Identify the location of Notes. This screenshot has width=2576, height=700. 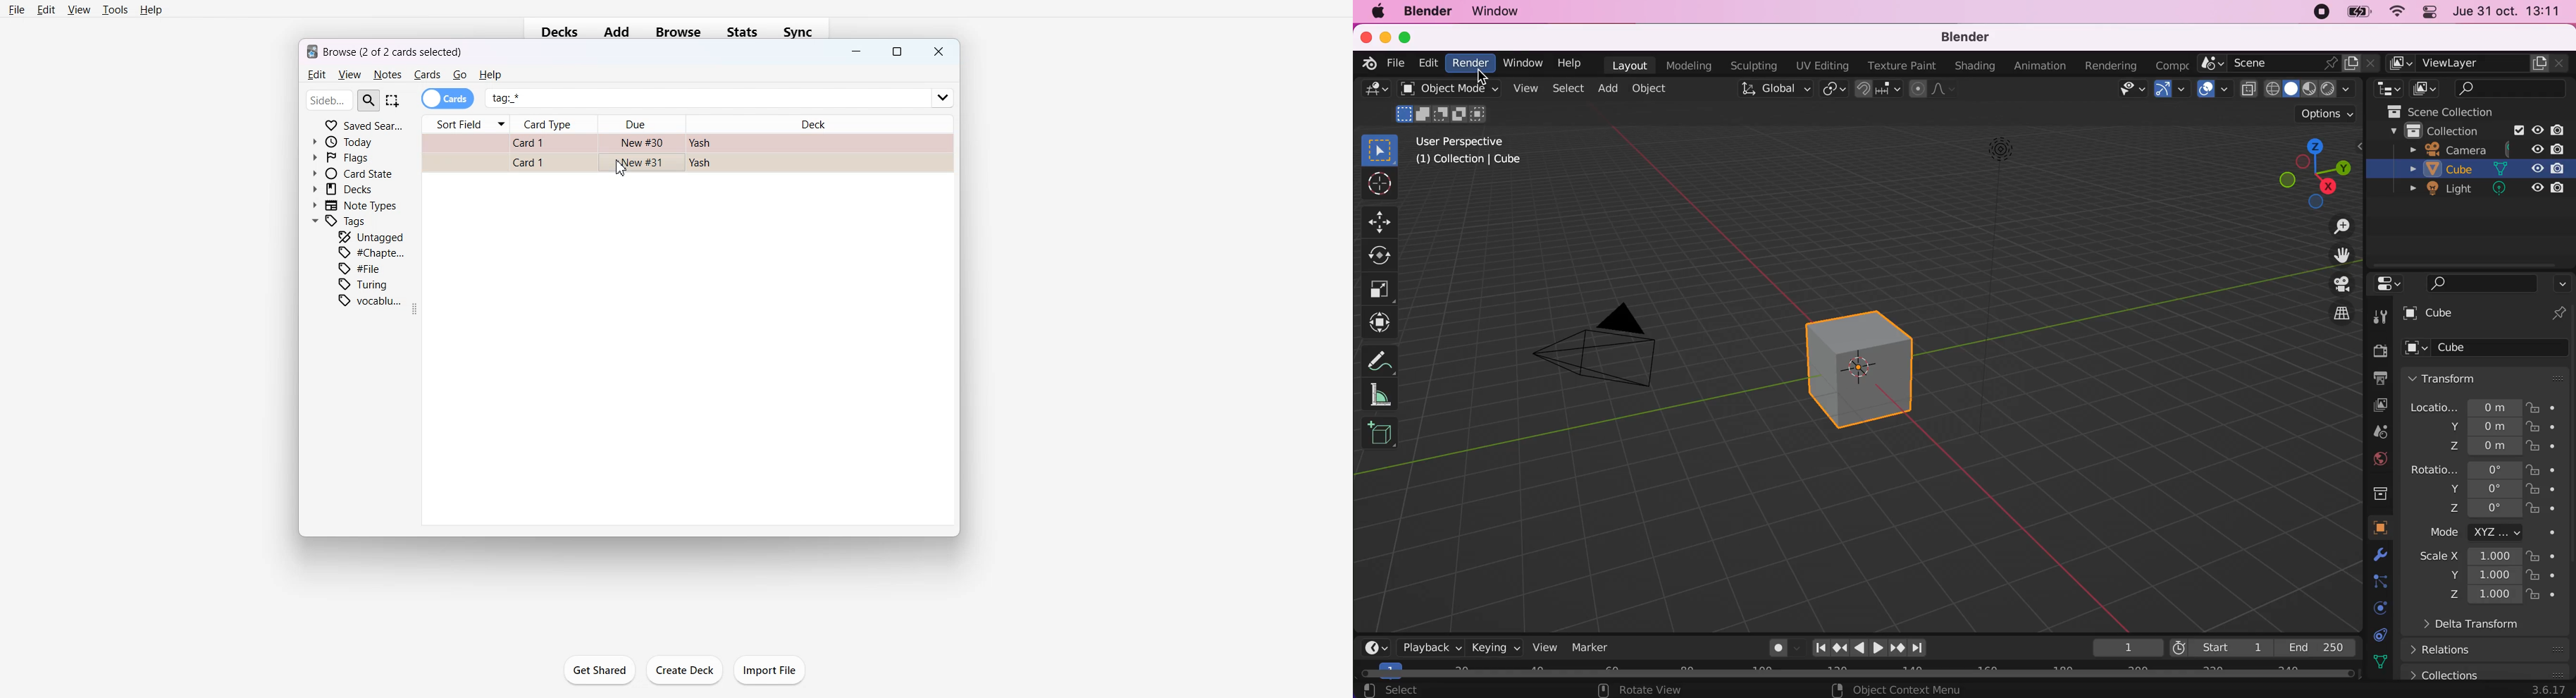
(387, 75).